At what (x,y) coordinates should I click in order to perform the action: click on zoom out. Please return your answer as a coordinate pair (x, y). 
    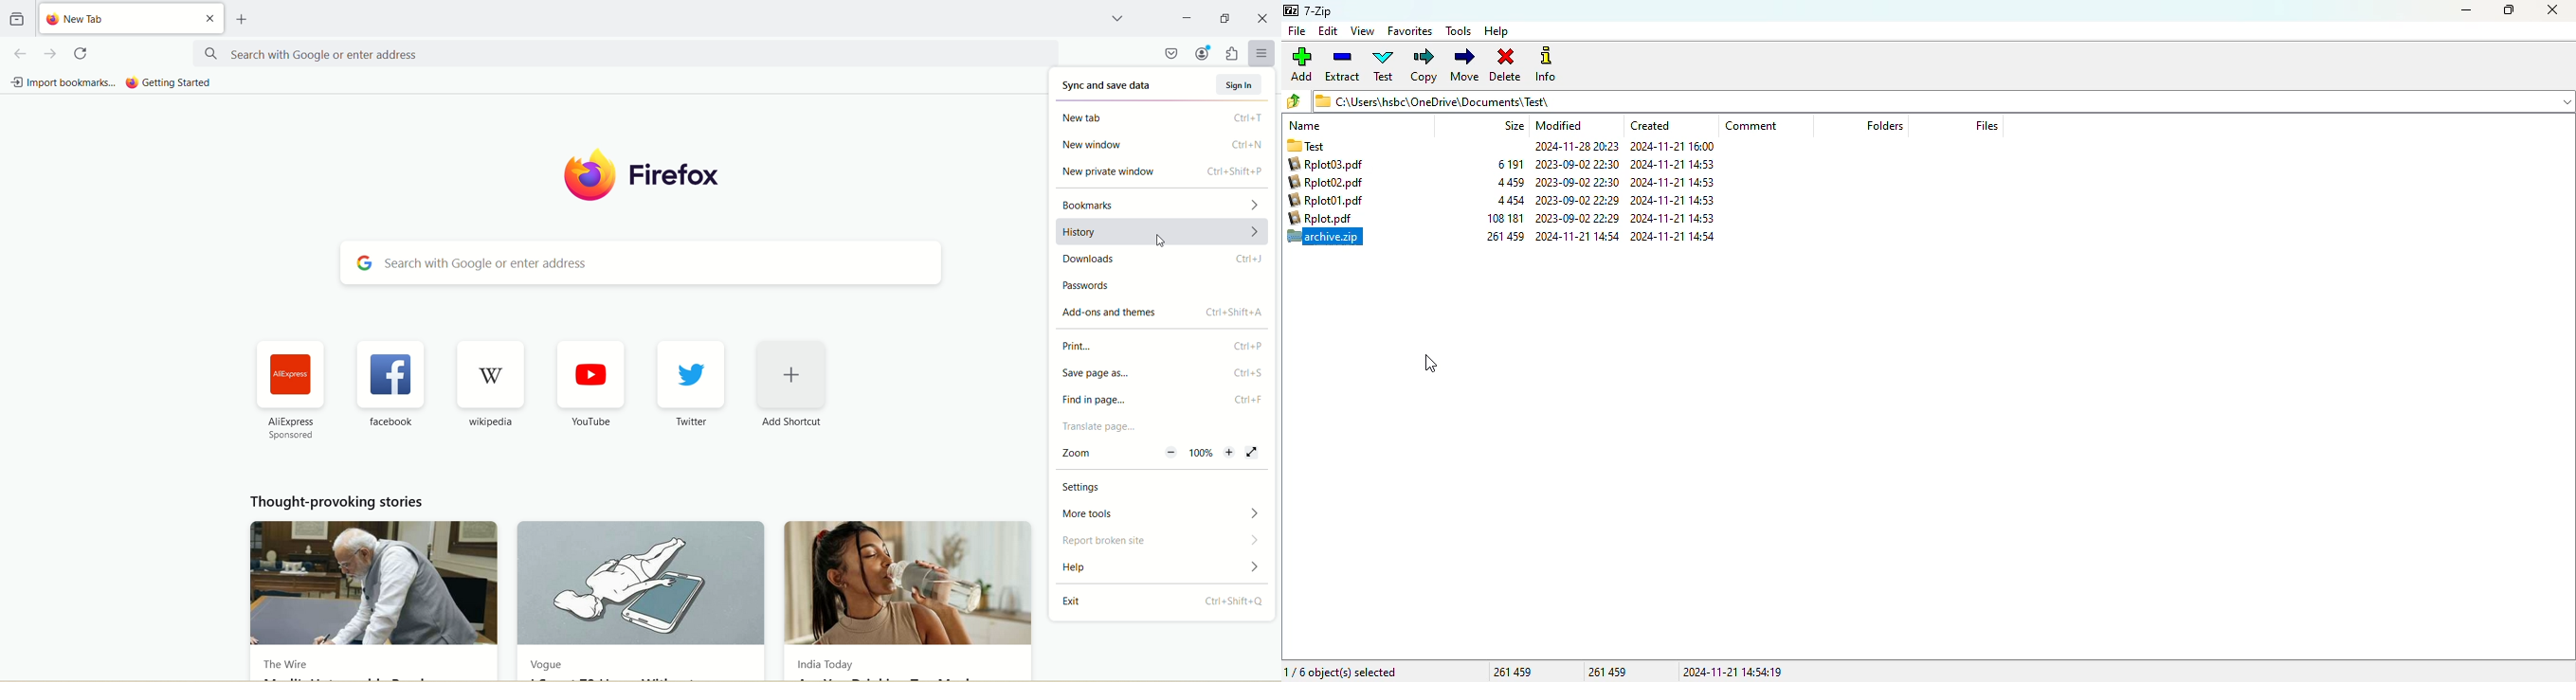
    Looking at the image, I should click on (1171, 452).